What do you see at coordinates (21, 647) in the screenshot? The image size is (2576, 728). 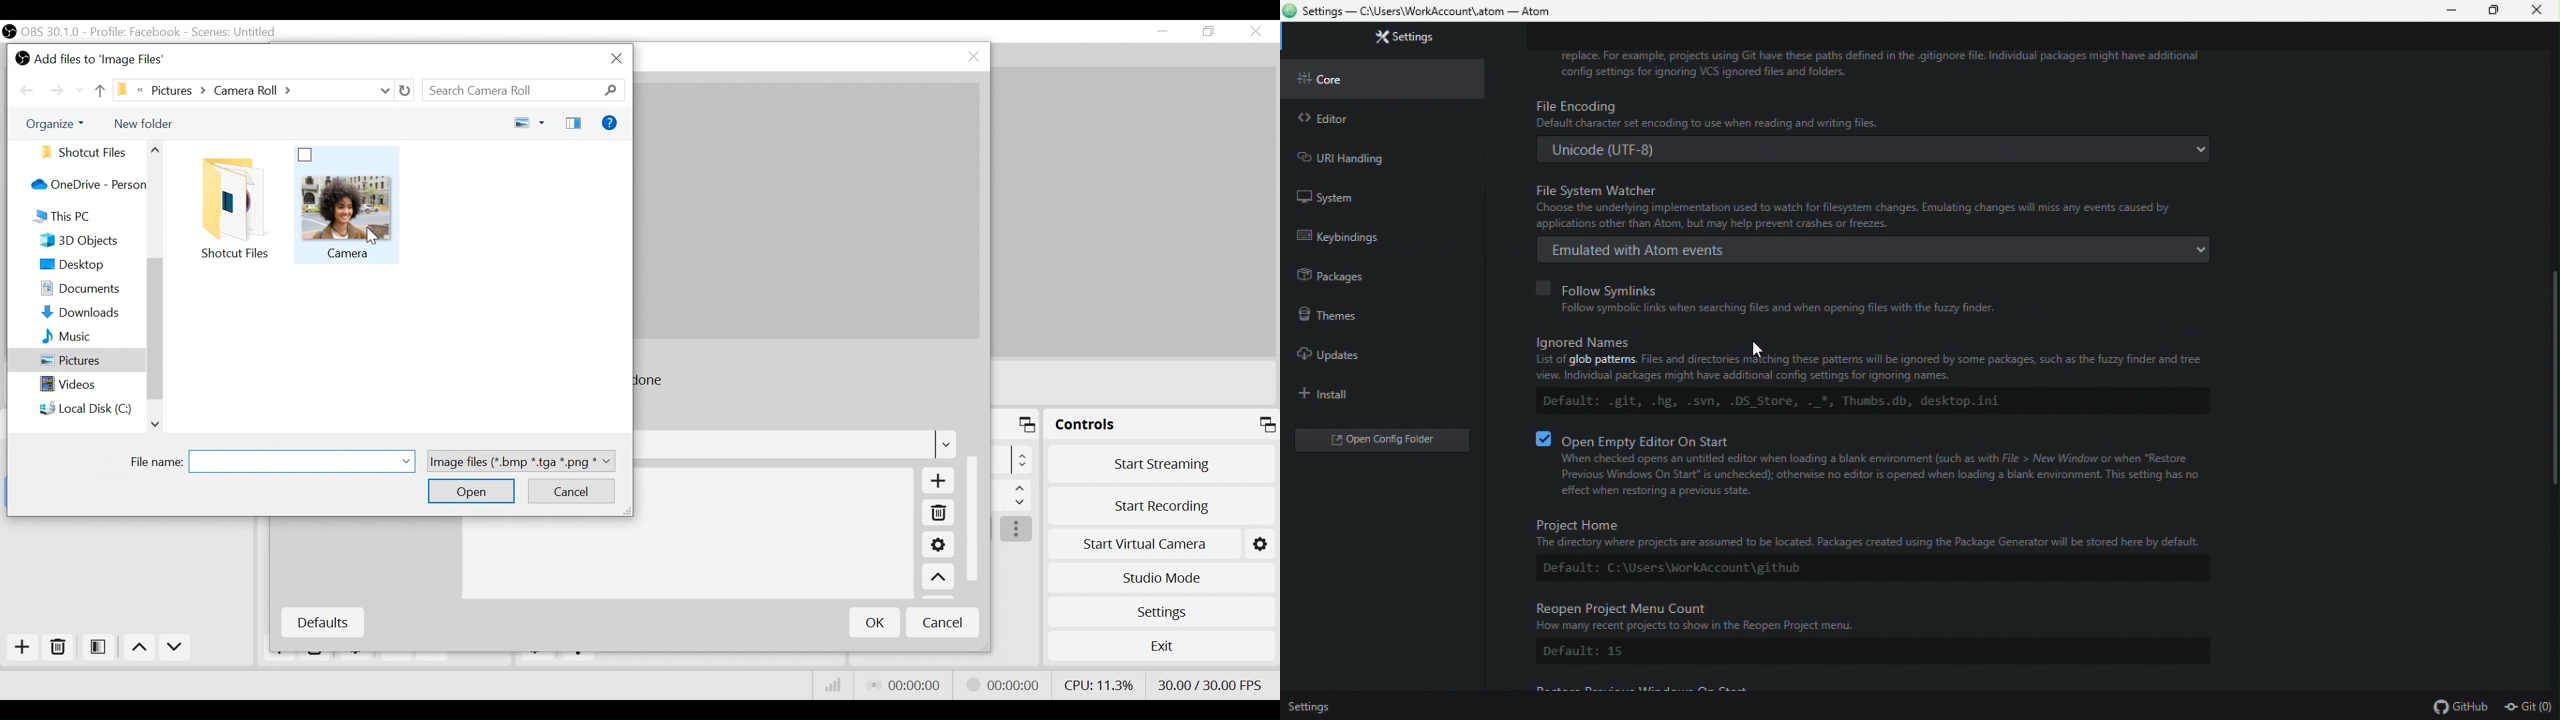 I see `Add` at bounding box center [21, 647].